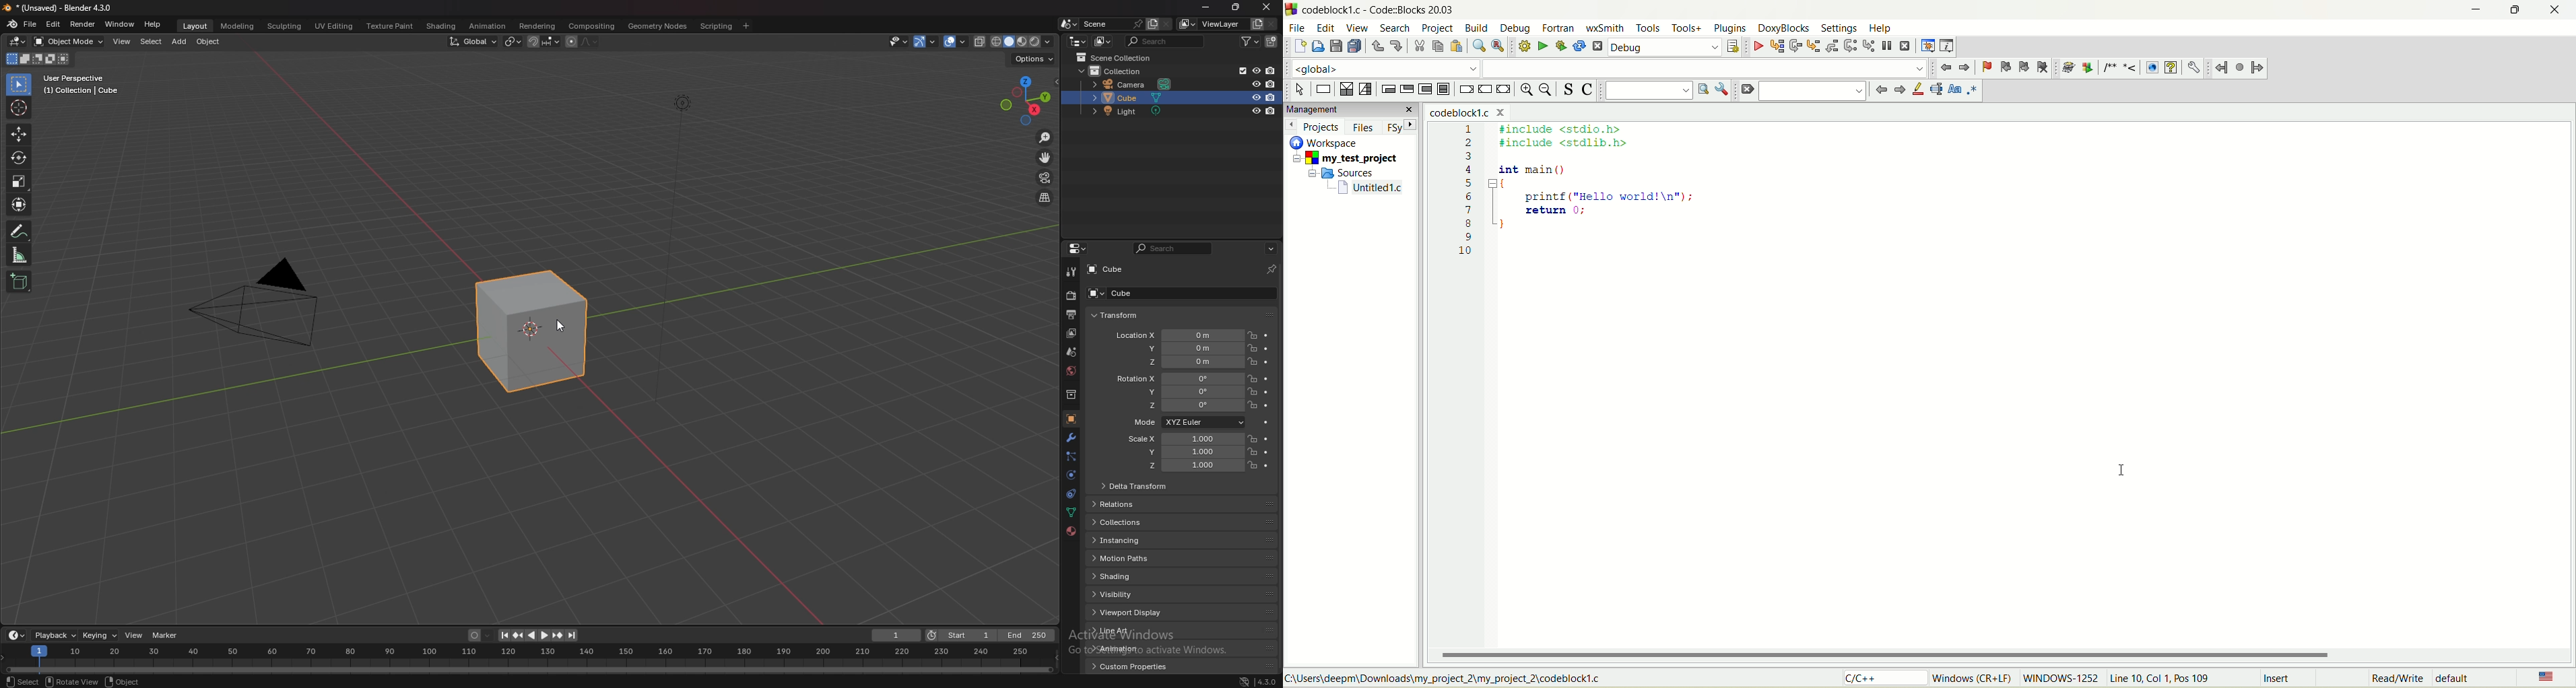 The image size is (2576, 700). I want to click on C/C++, so click(1887, 679).